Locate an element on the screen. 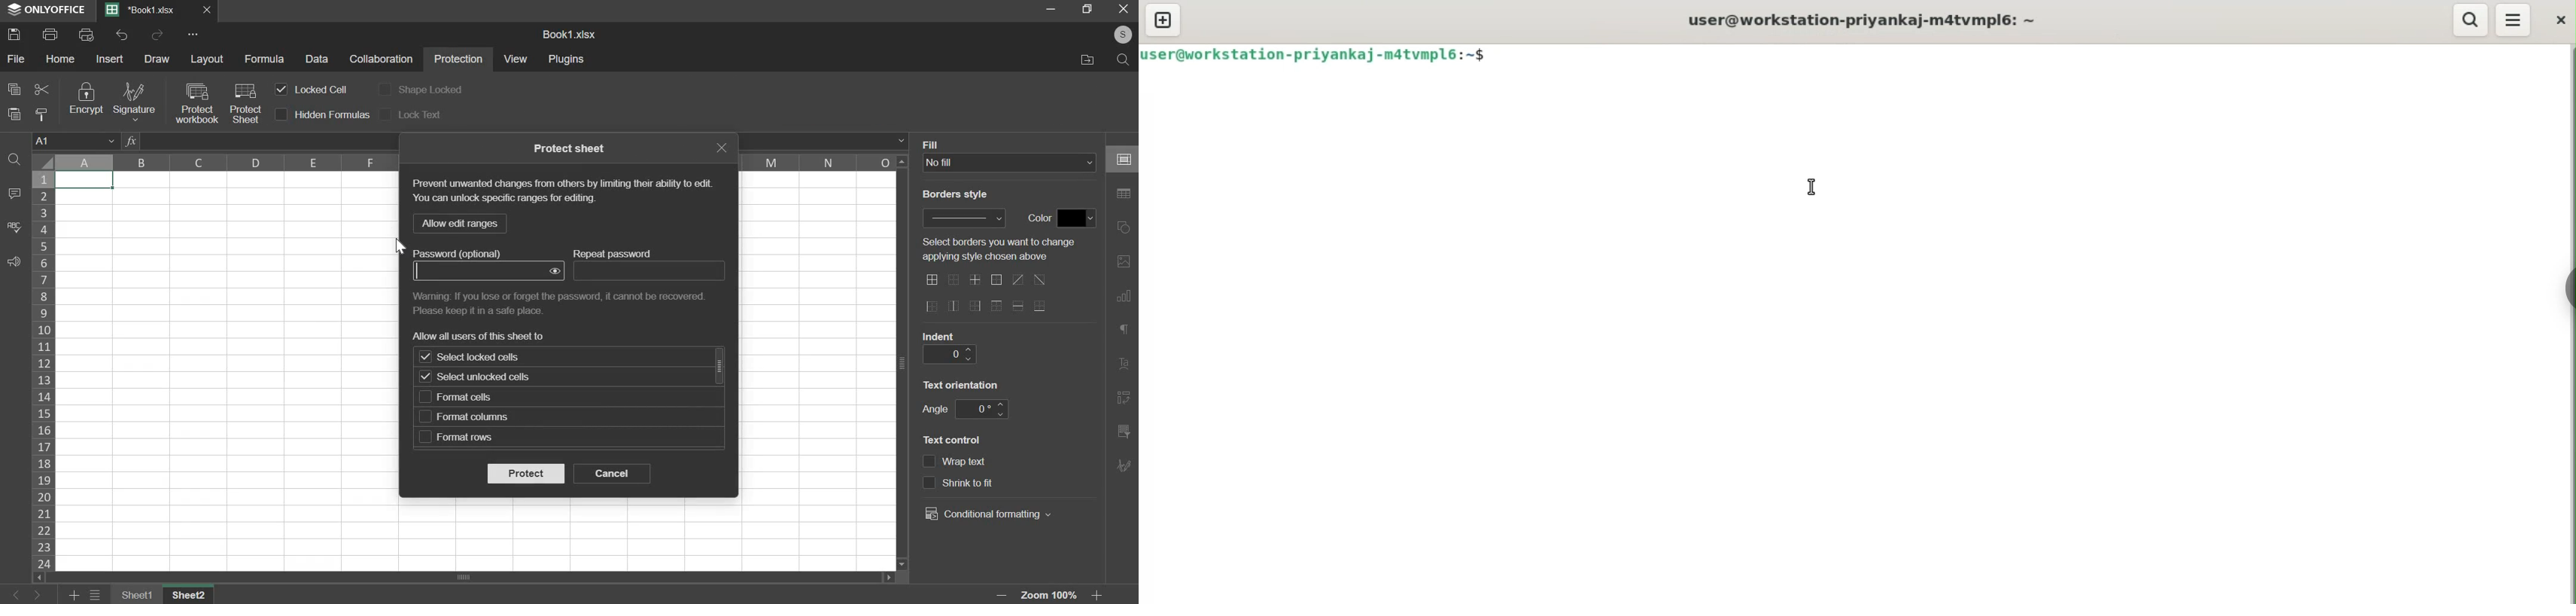 Image resolution: width=2576 pixels, height=616 pixels. sheet is located at coordinates (138, 594).